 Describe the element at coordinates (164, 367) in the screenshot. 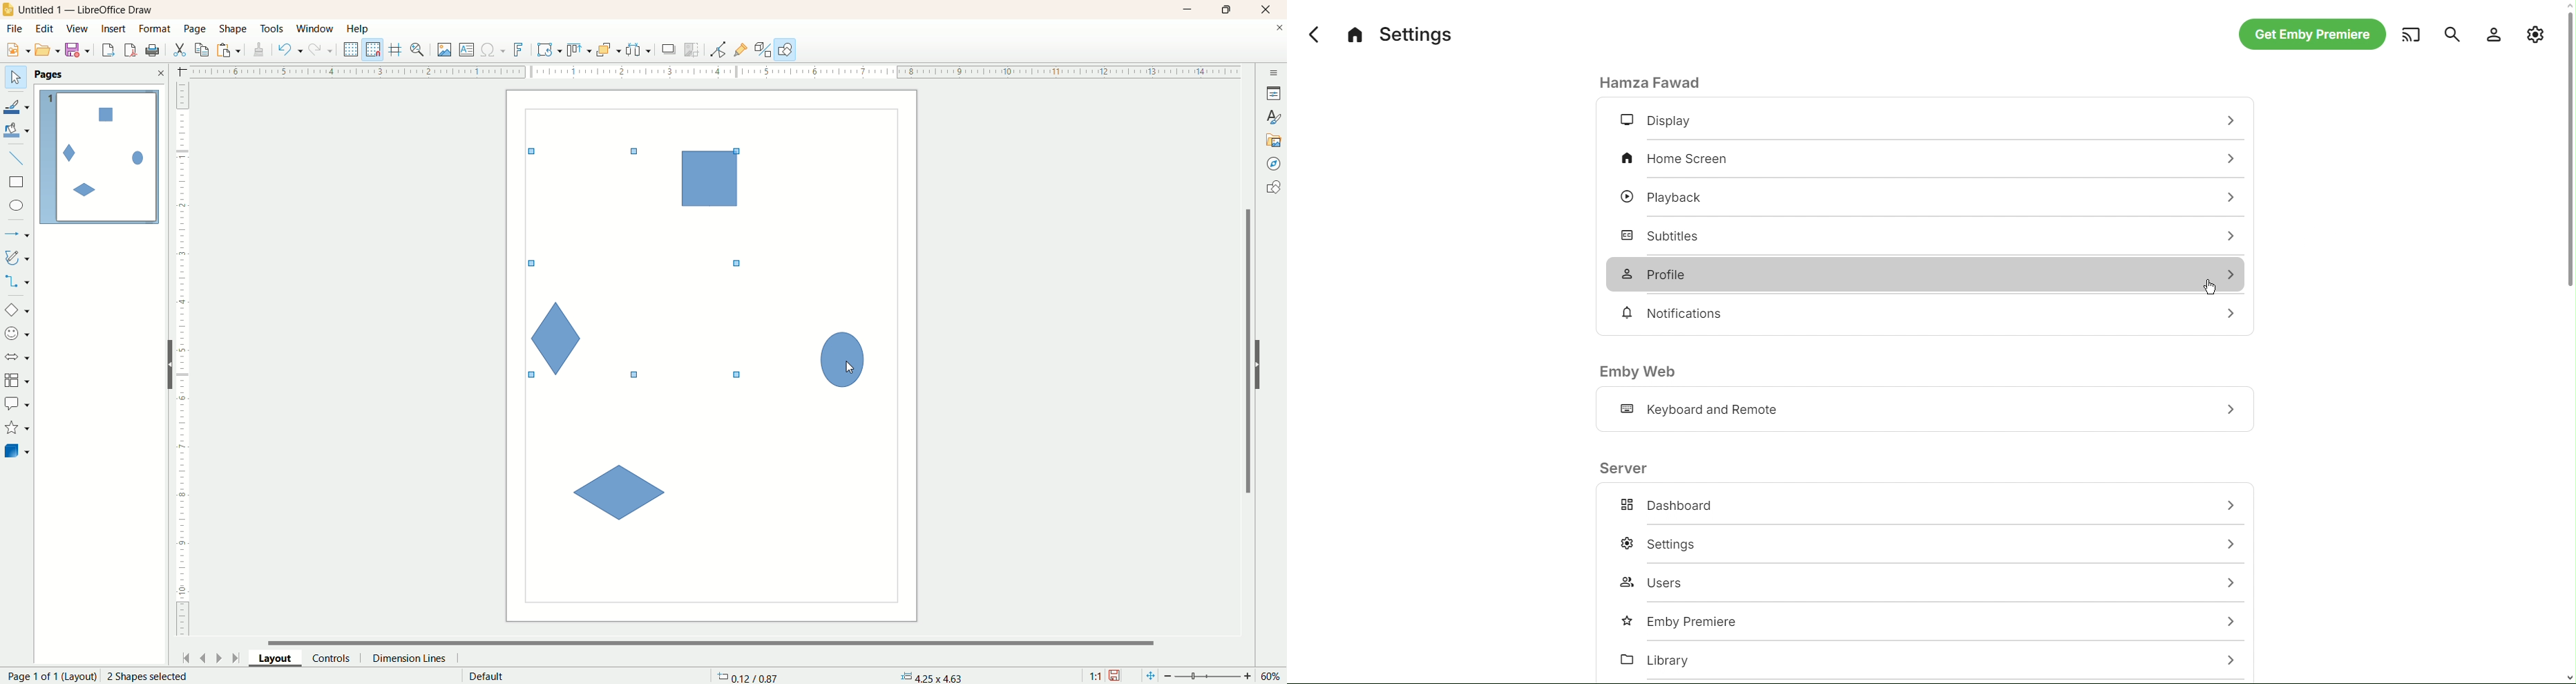

I see `hide` at that location.